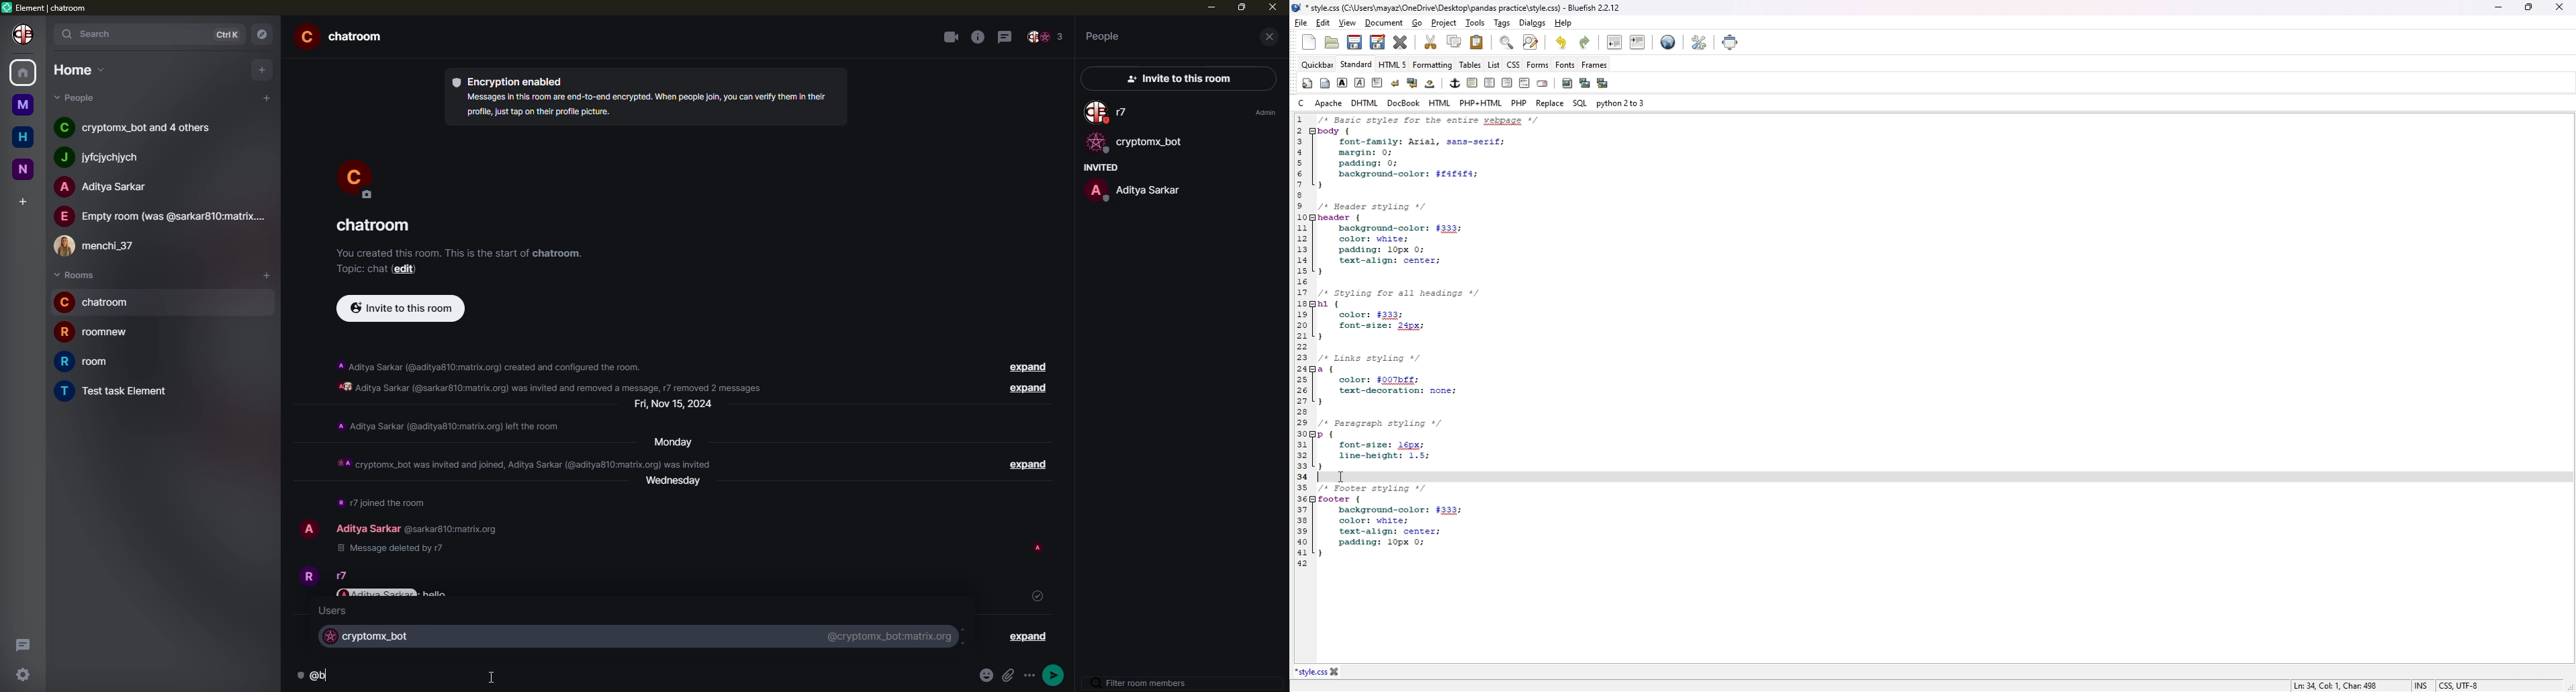  Describe the element at coordinates (678, 405) in the screenshot. I see `day` at that location.